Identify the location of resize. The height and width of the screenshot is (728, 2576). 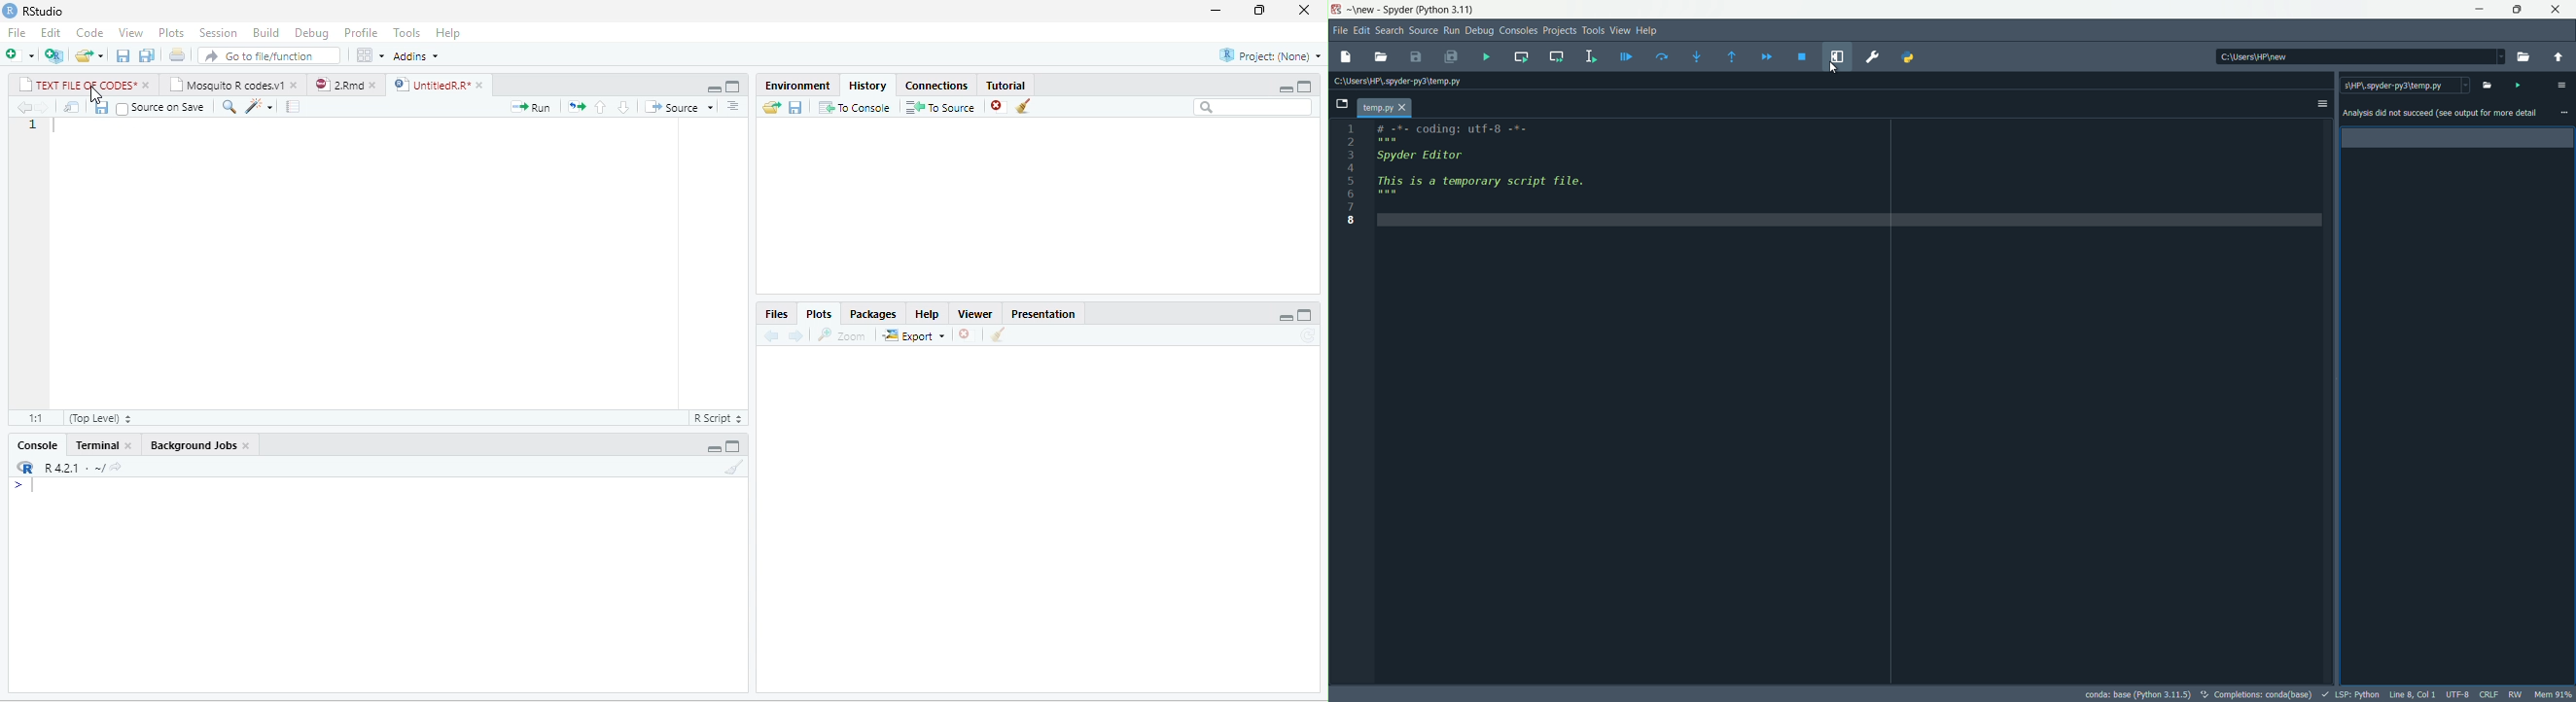
(1259, 11).